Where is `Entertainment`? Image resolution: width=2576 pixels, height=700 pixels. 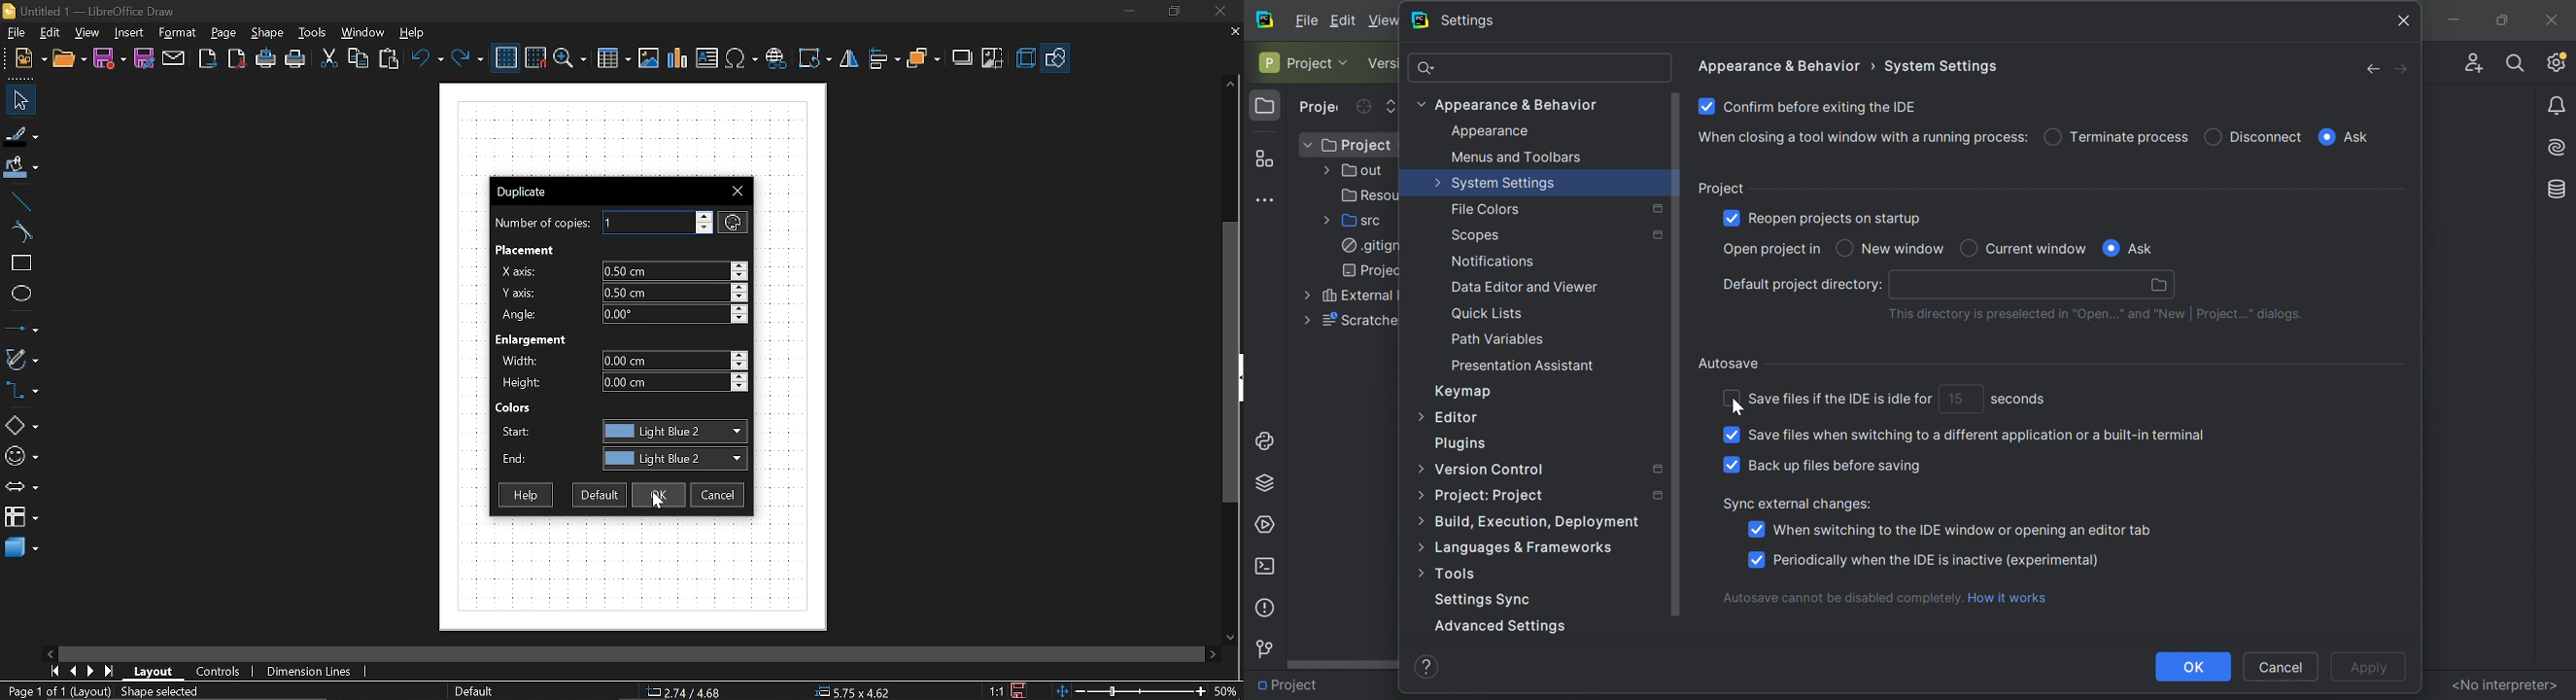
Entertainment is located at coordinates (535, 339).